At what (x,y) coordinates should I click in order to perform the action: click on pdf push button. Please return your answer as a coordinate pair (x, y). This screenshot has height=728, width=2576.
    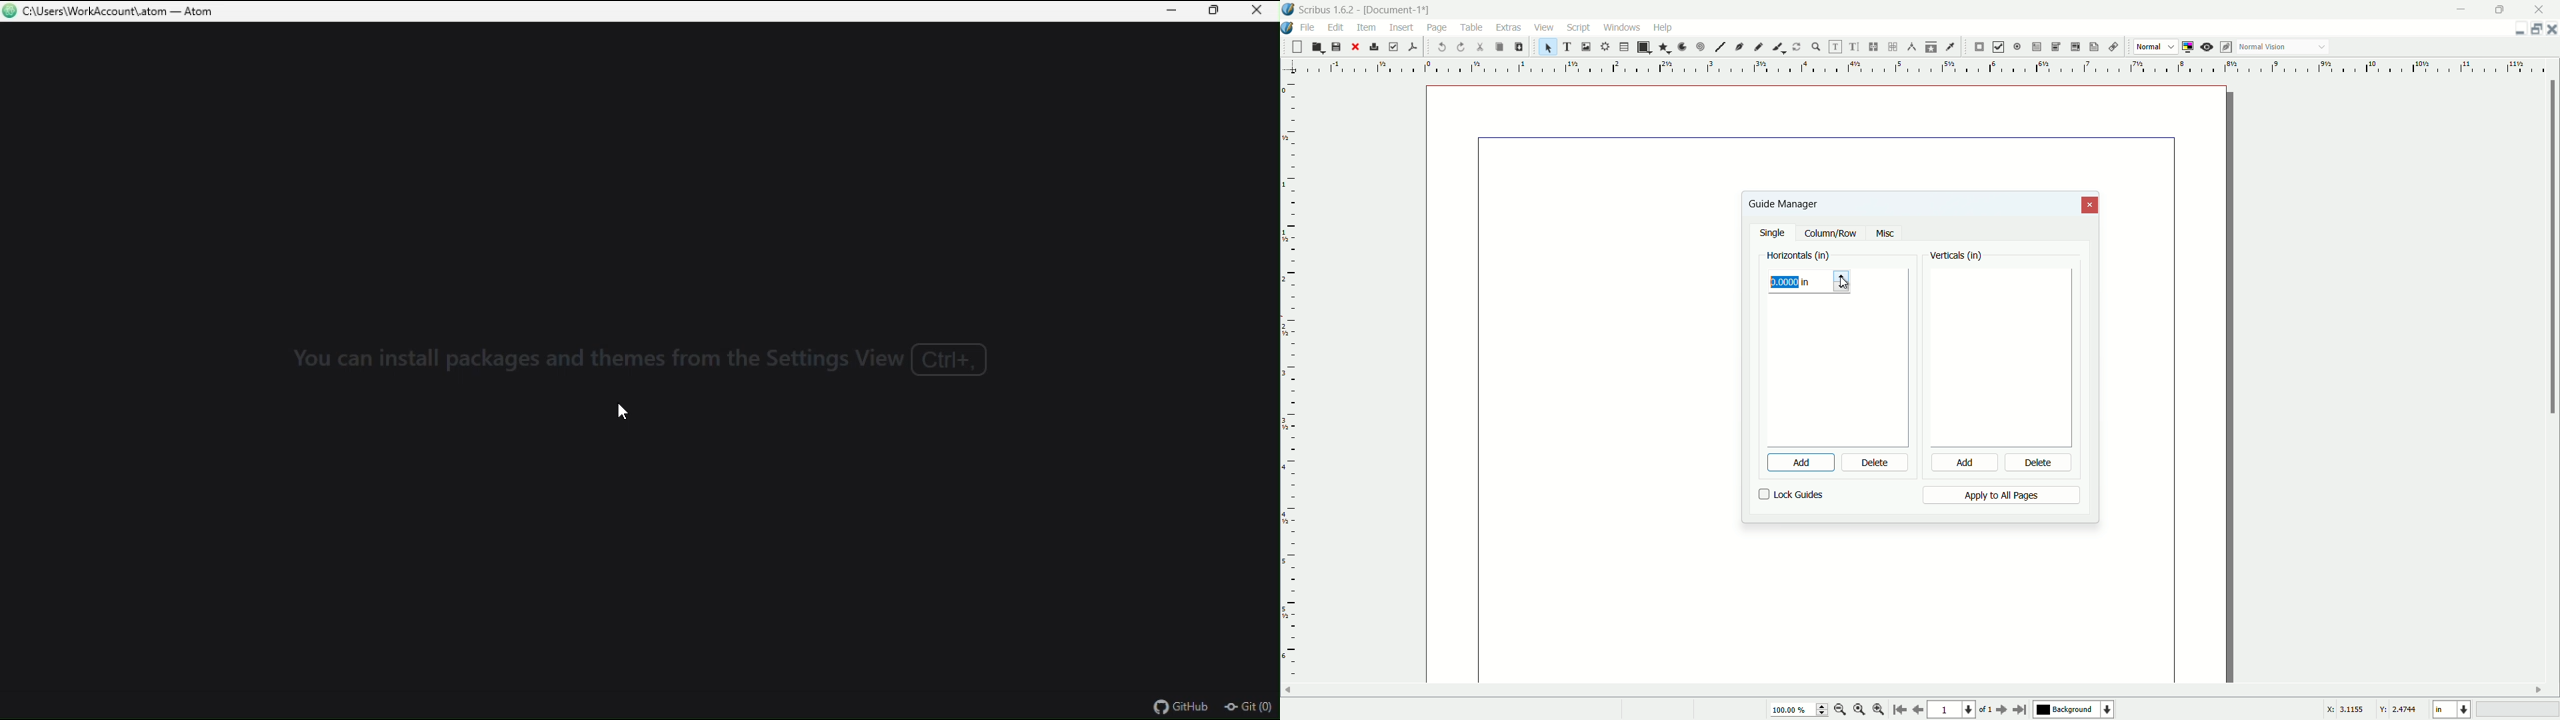
    Looking at the image, I should click on (1979, 47).